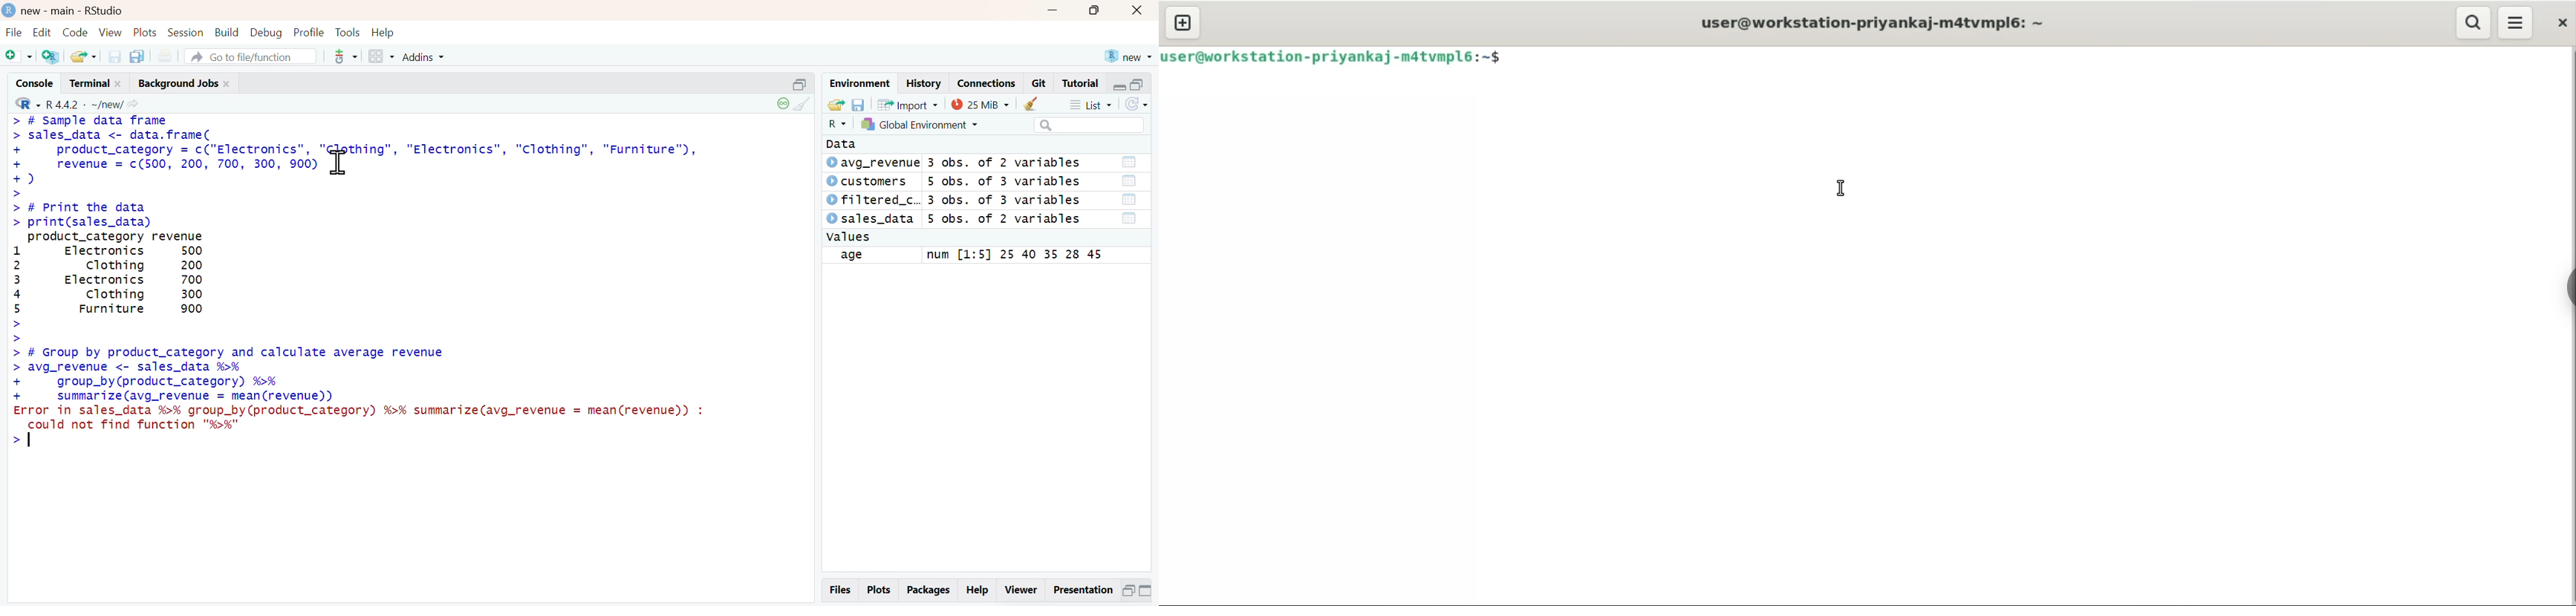 The image size is (2576, 616). What do you see at coordinates (97, 83) in the screenshot?
I see `Terminal` at bounding box center [97, 83].